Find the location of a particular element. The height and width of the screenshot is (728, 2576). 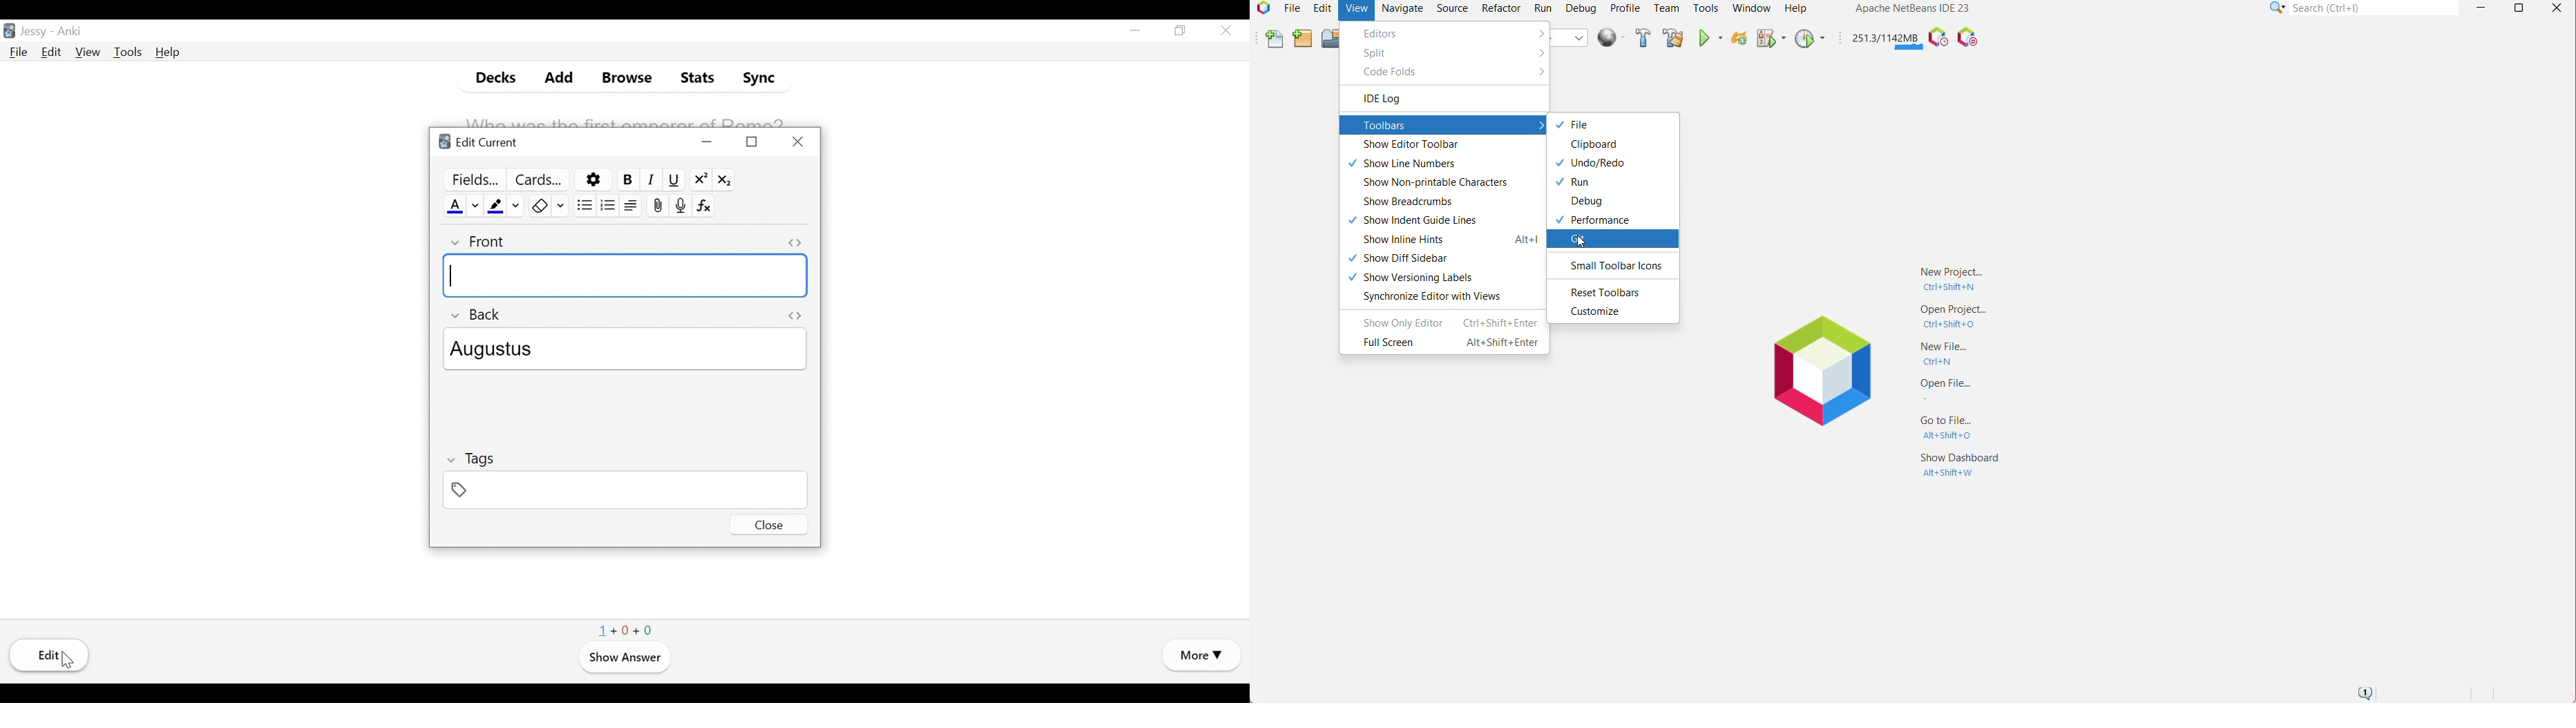

Run Main Project is located at coordinates (1709, 39).